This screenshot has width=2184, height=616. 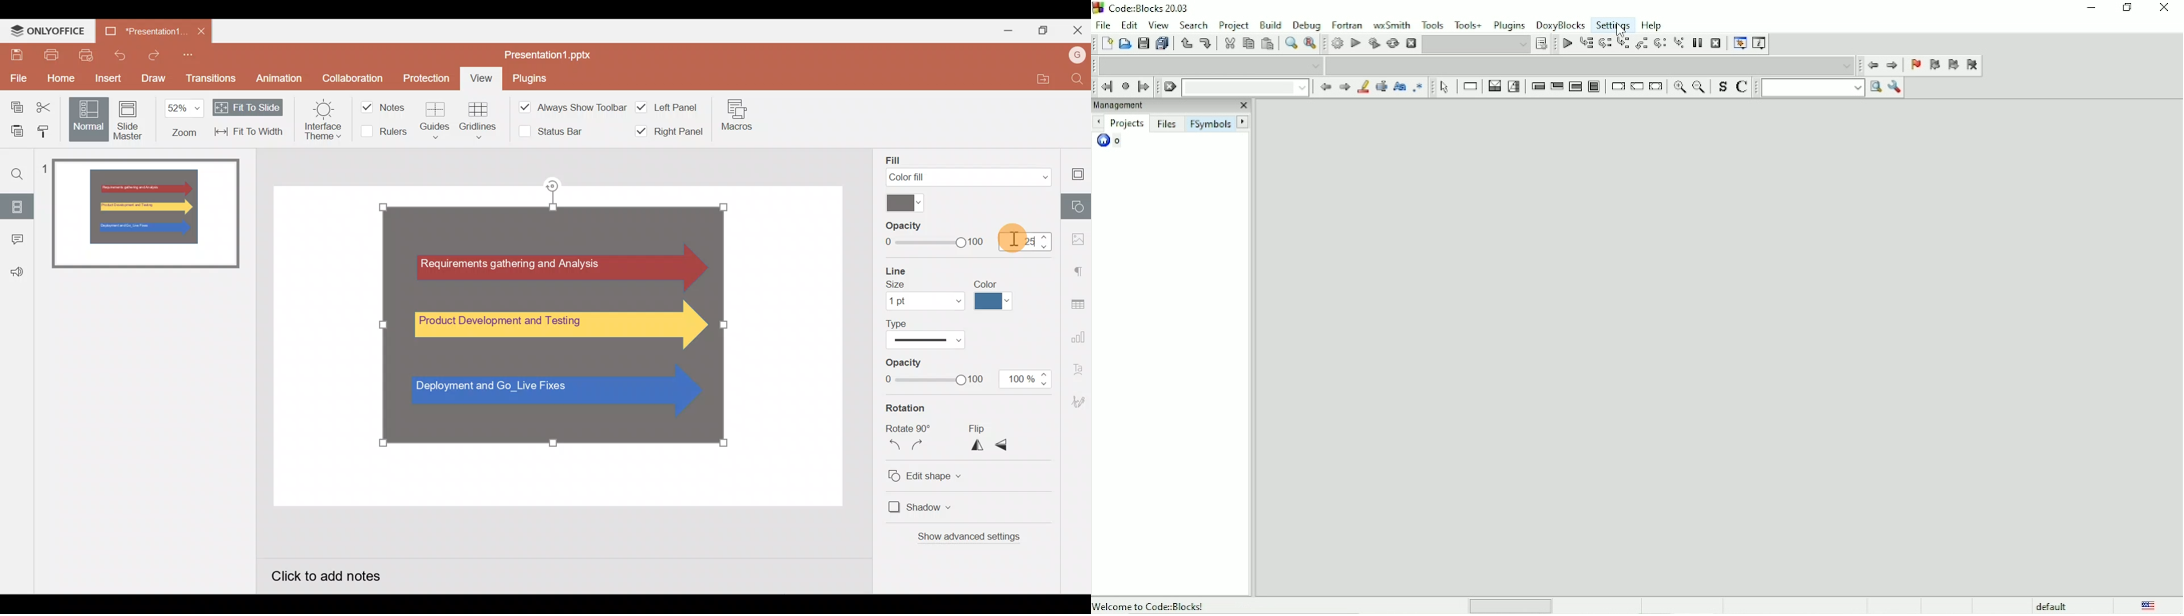 What do you see at coordinates (384, 106) in the screenshot?
I see `Notes` at bounding box center [384, 106].